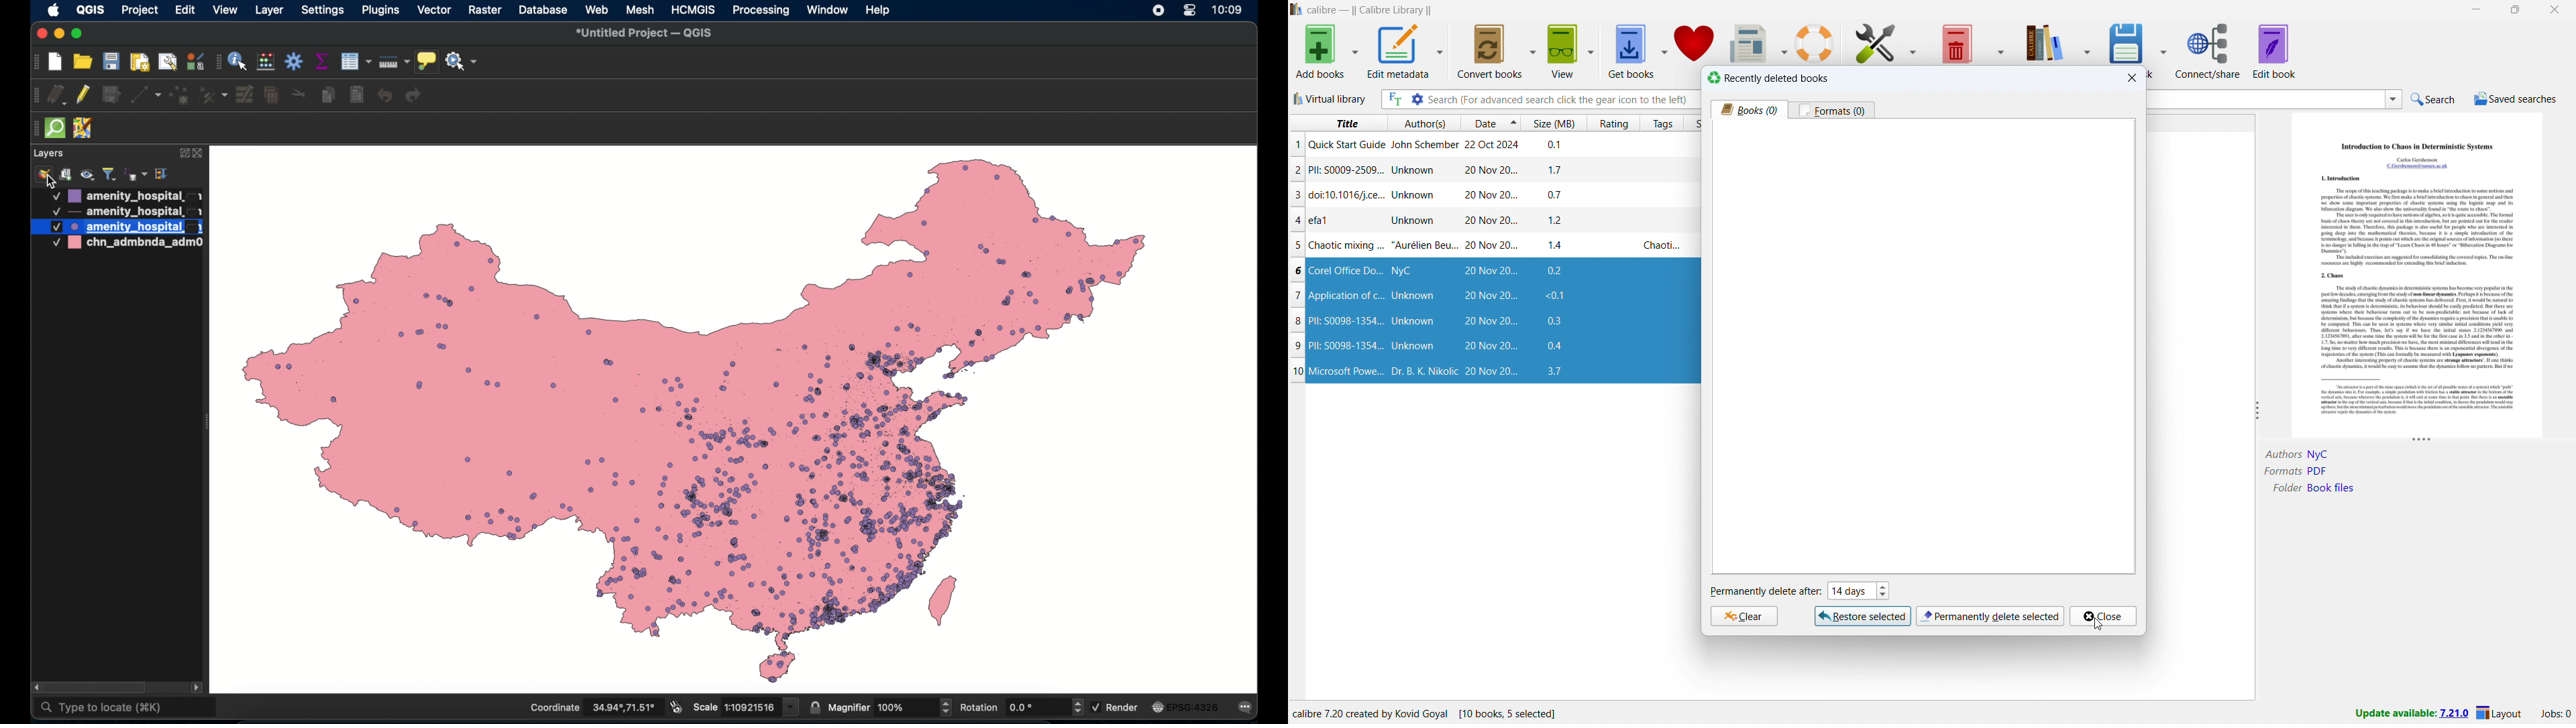 This screenshot has height=728, width=2576. What do you see at coordinates (2422, 440) in the screenshot?
I see `resize` at bounding box center [2422, 440].